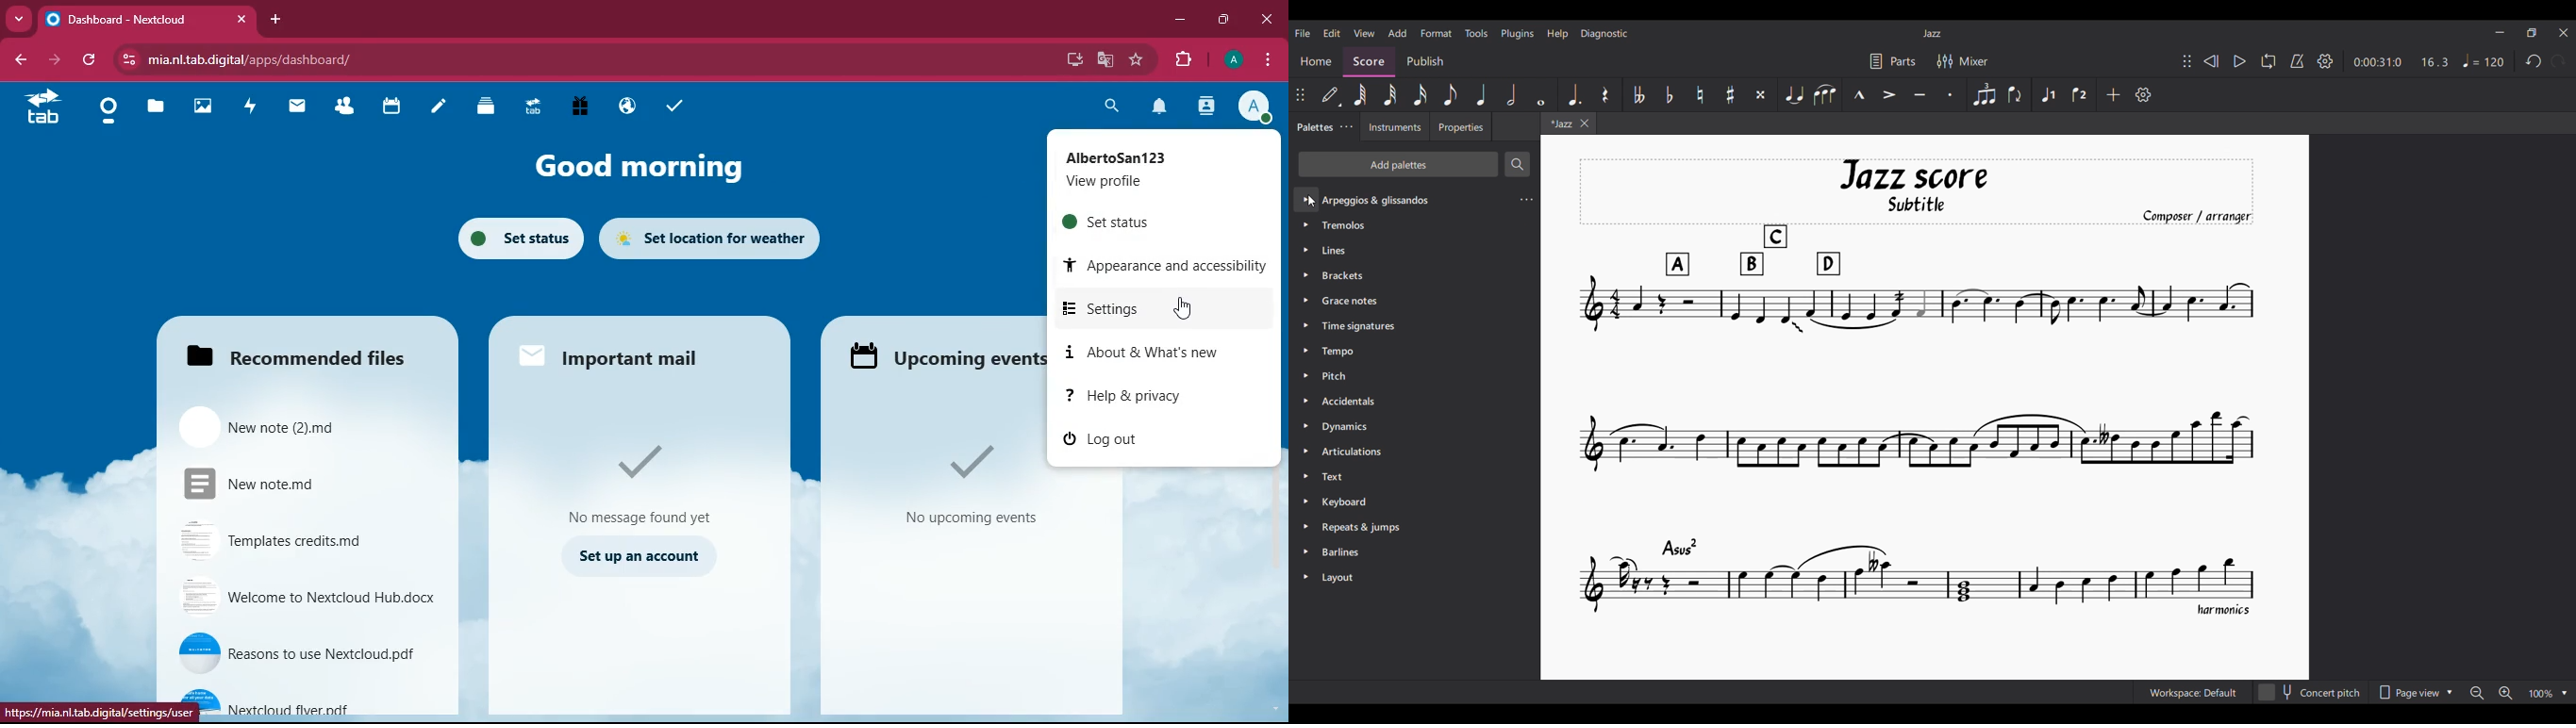 The image size is (2576, 728). I want to click on Score, current section highlighted, so click(1368, 58).